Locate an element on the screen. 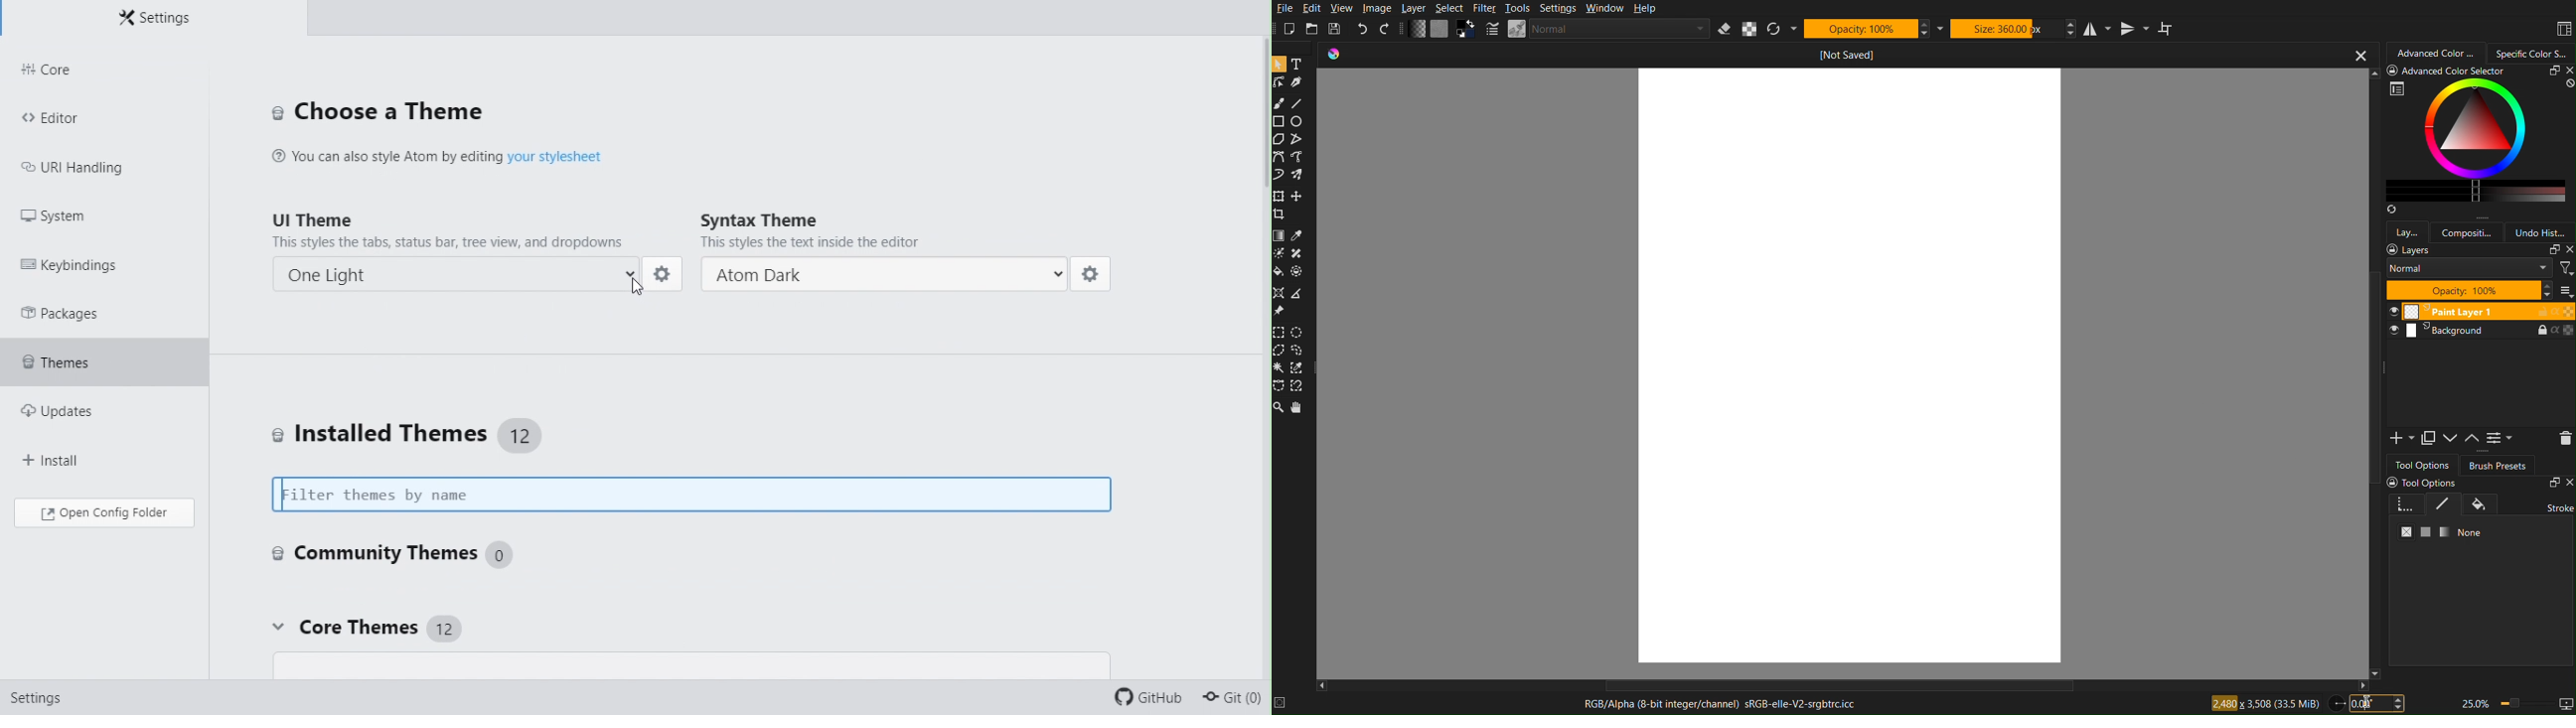 The height and width of the screenshot is (728, 2576). Brush Settings is located at coordinates (1596, 30).